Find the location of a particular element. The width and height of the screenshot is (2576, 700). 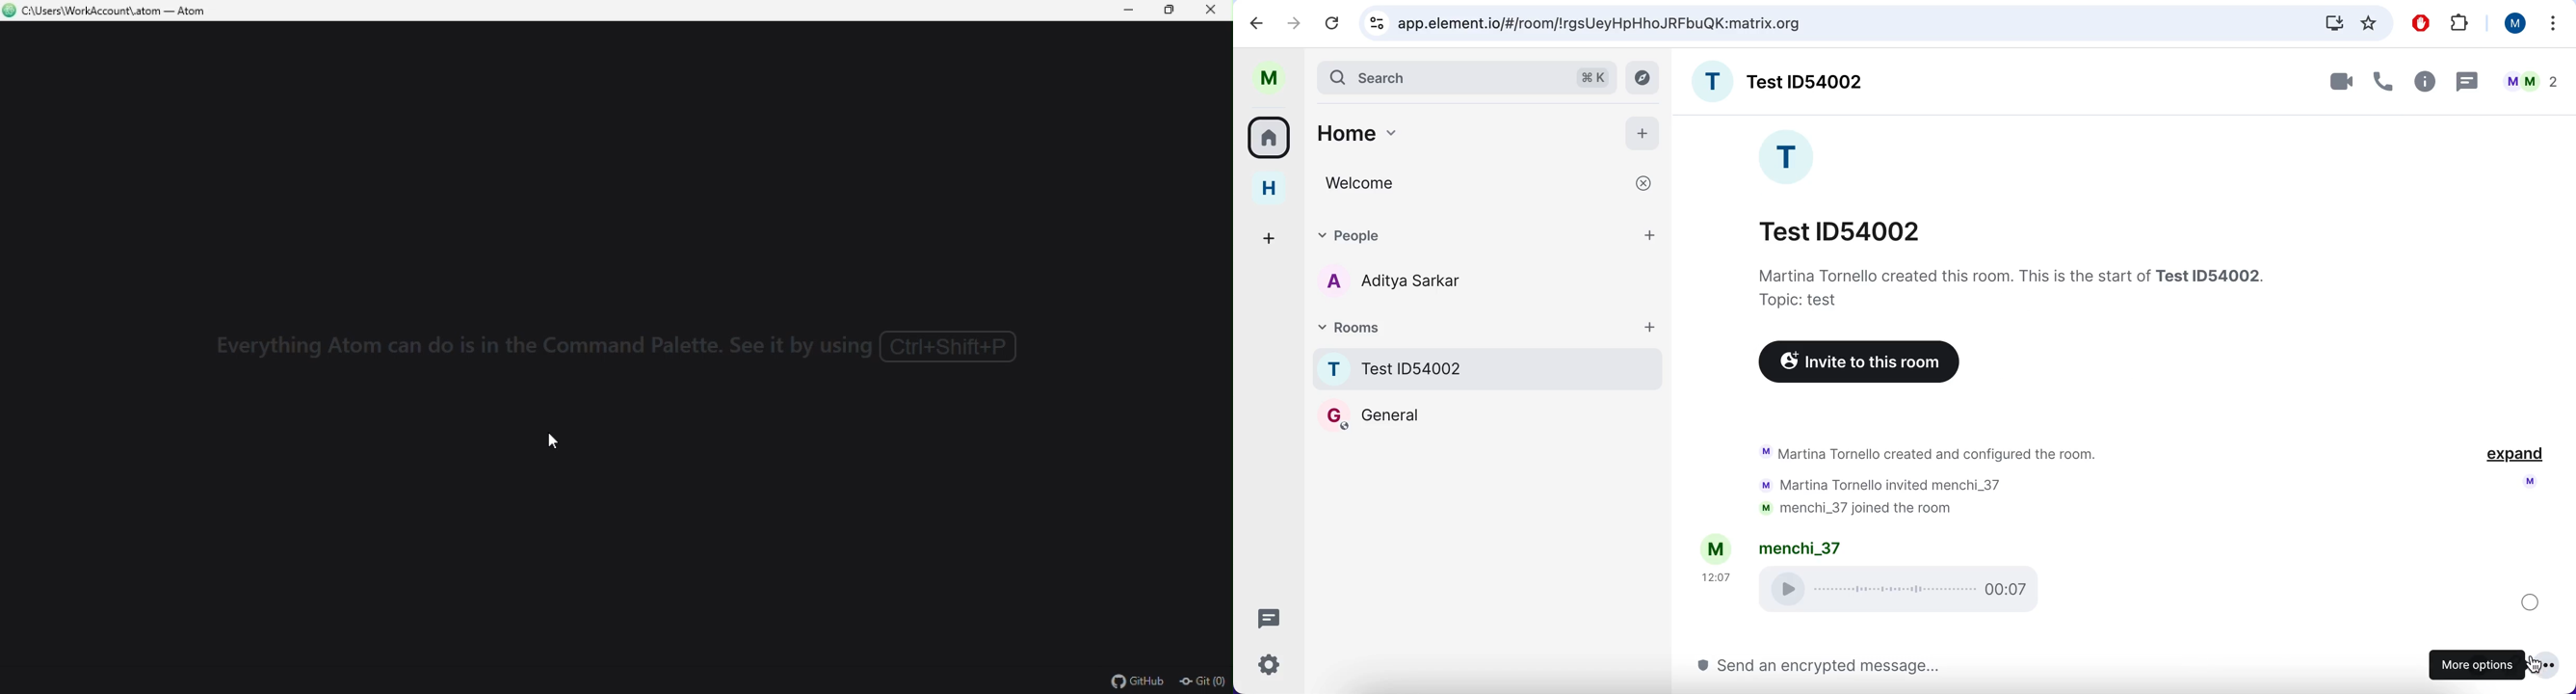

search is located at coordinates (1440, 77).